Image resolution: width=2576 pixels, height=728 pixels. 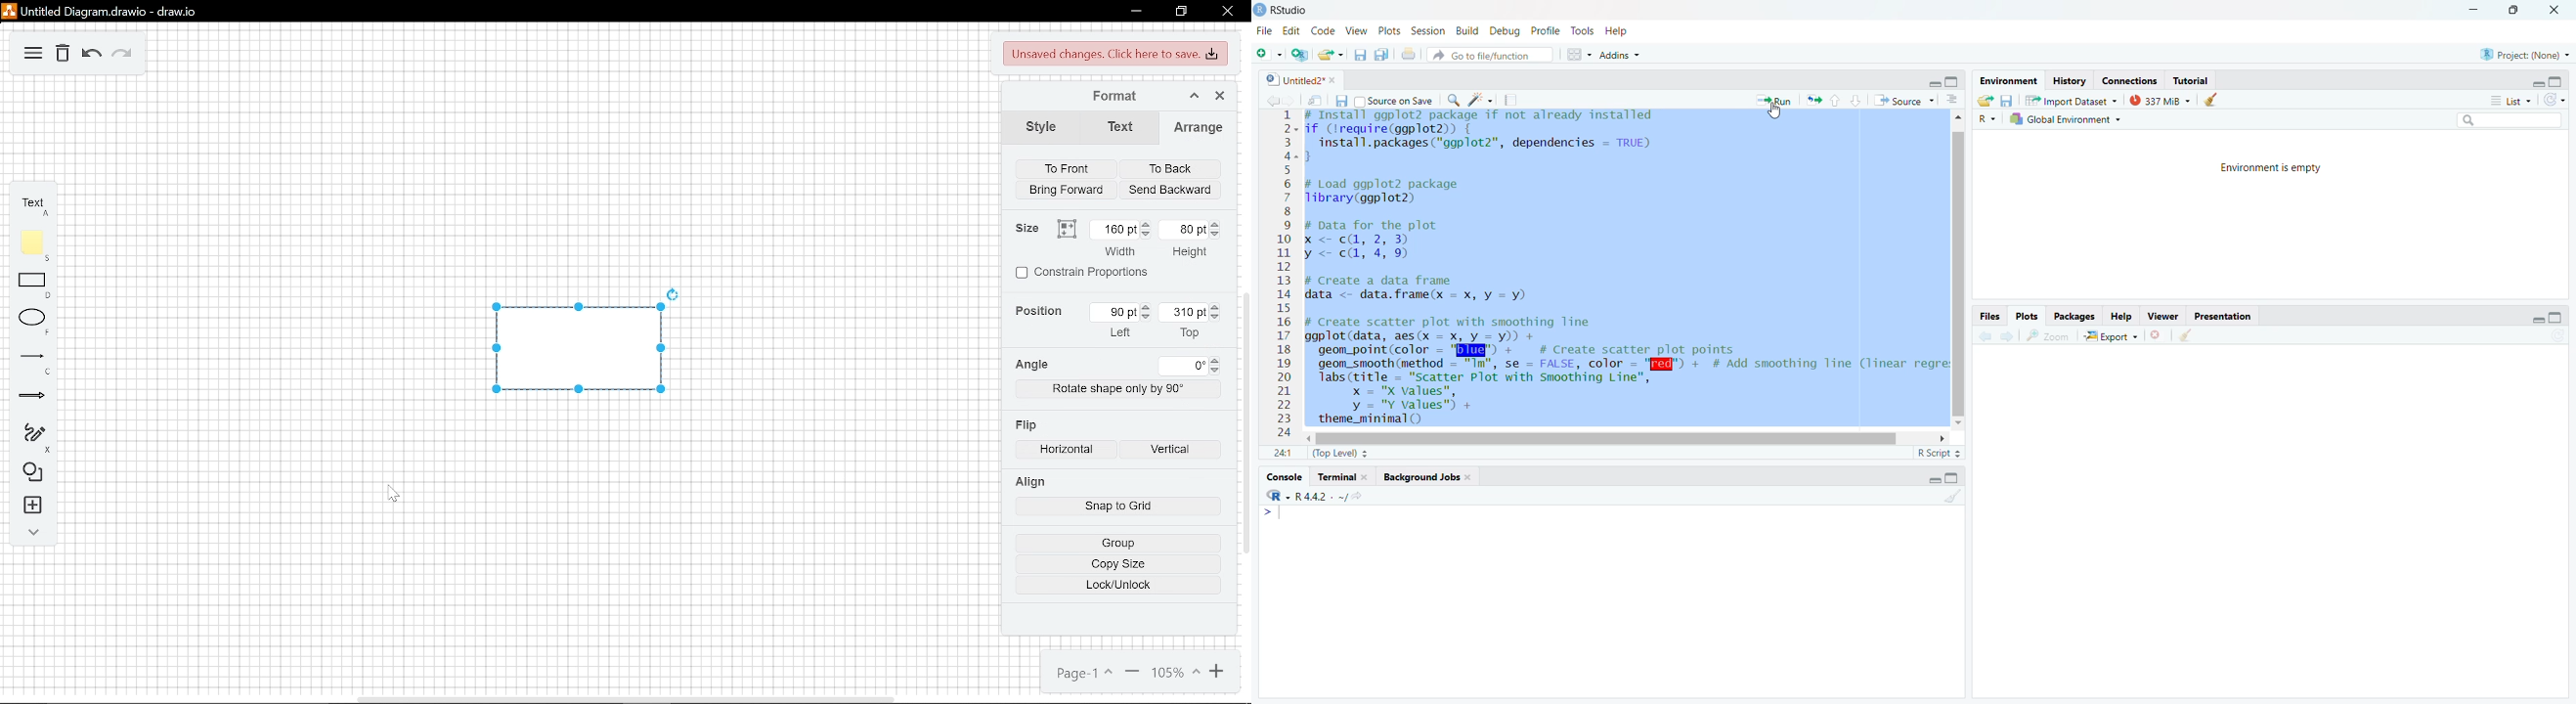 What do you see at coordinates (1324, 498) in the screenshot?
I see `R - R442 . ~/` at bounding box center [1324, 498].